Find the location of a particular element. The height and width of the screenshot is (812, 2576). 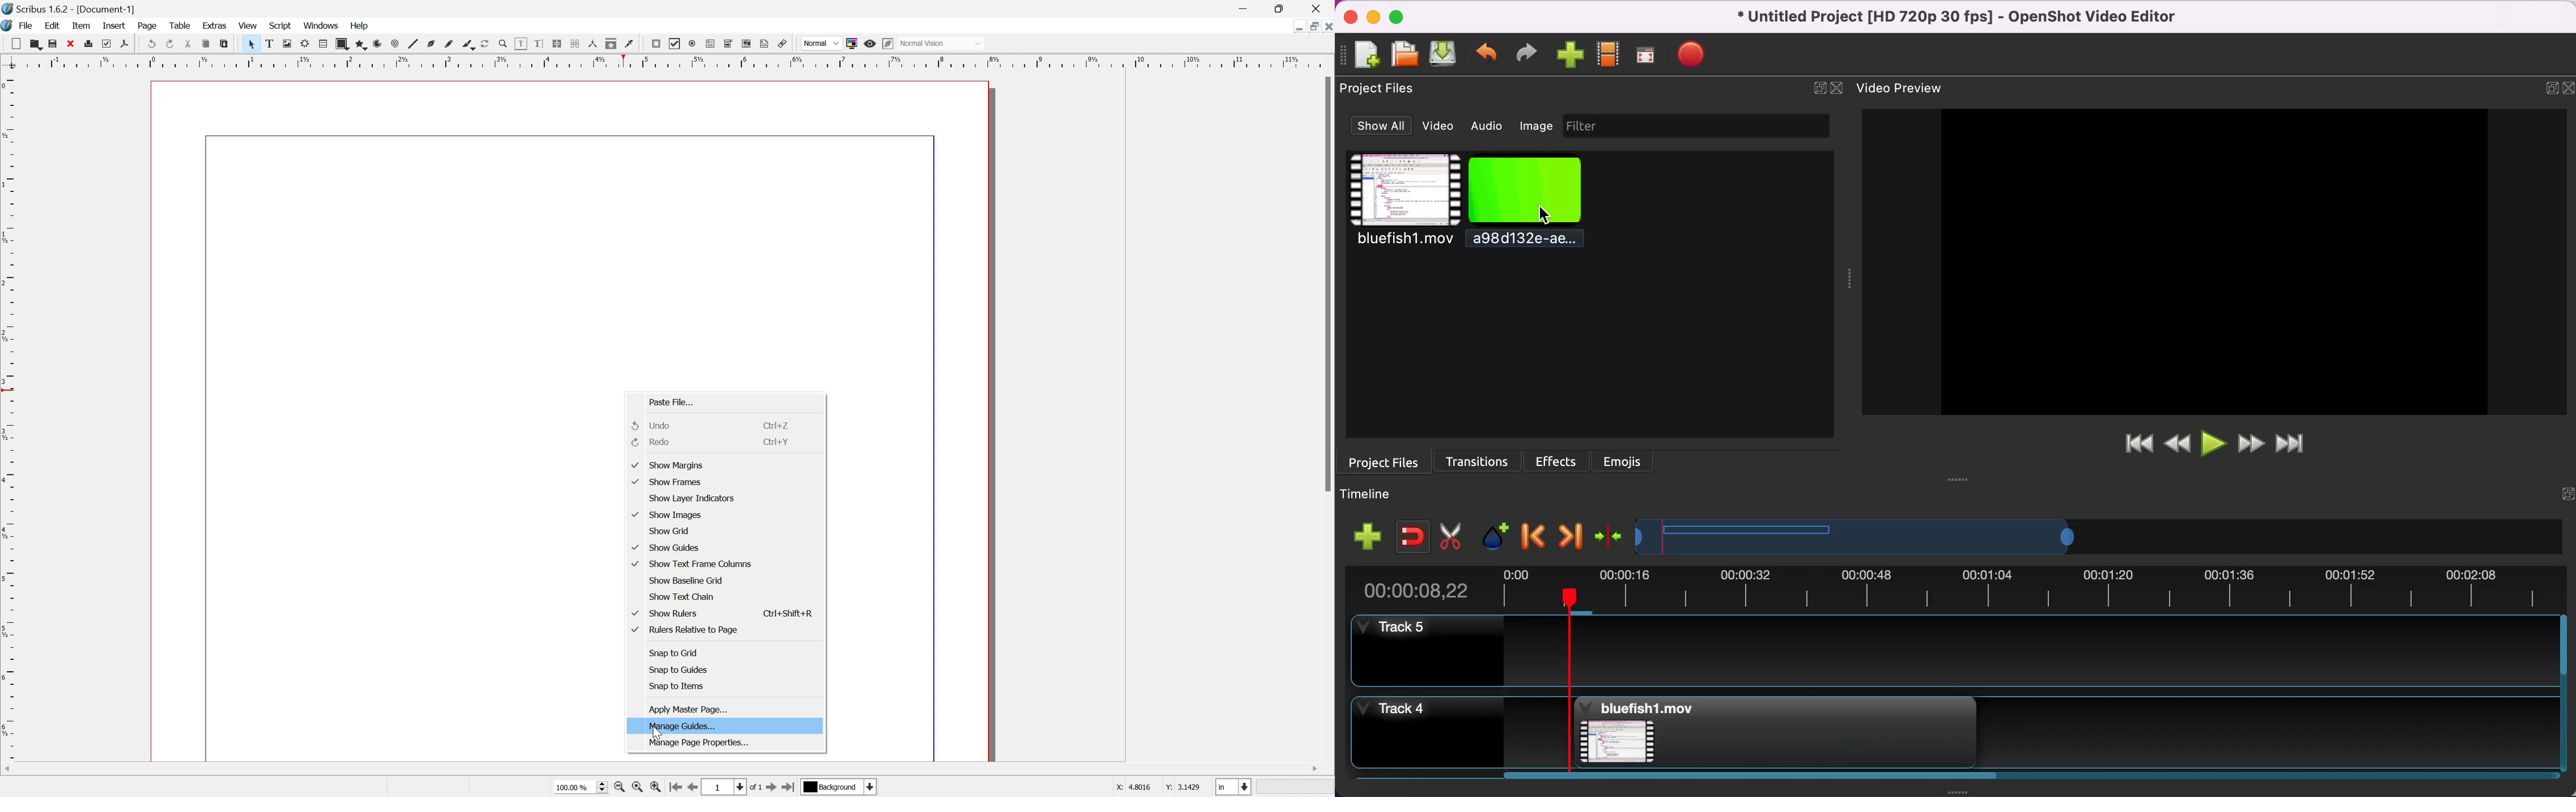

scribus 1.6.2 - [document-1] is located at coordinates (68, 7).